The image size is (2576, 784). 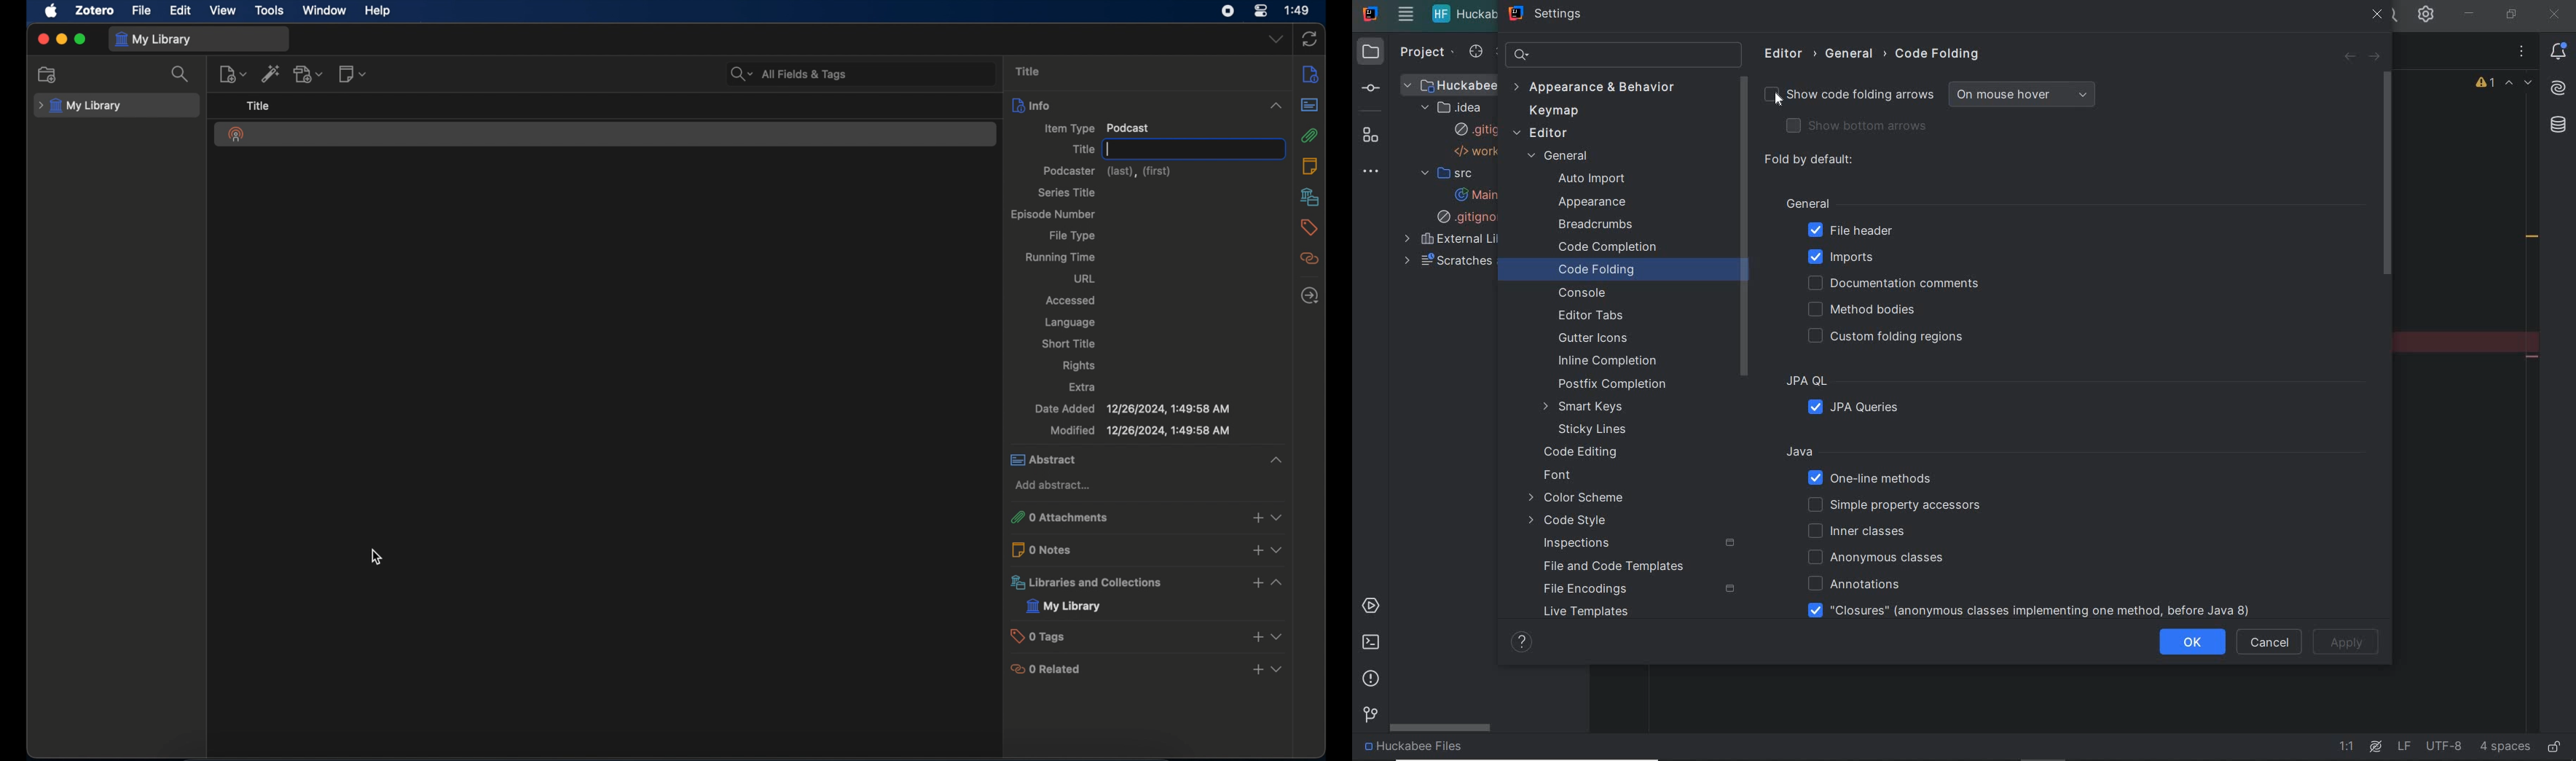 What do you see at coordinates (1030, 70) in the screenshot?
I see `title` at bounding box center [1030, 70].